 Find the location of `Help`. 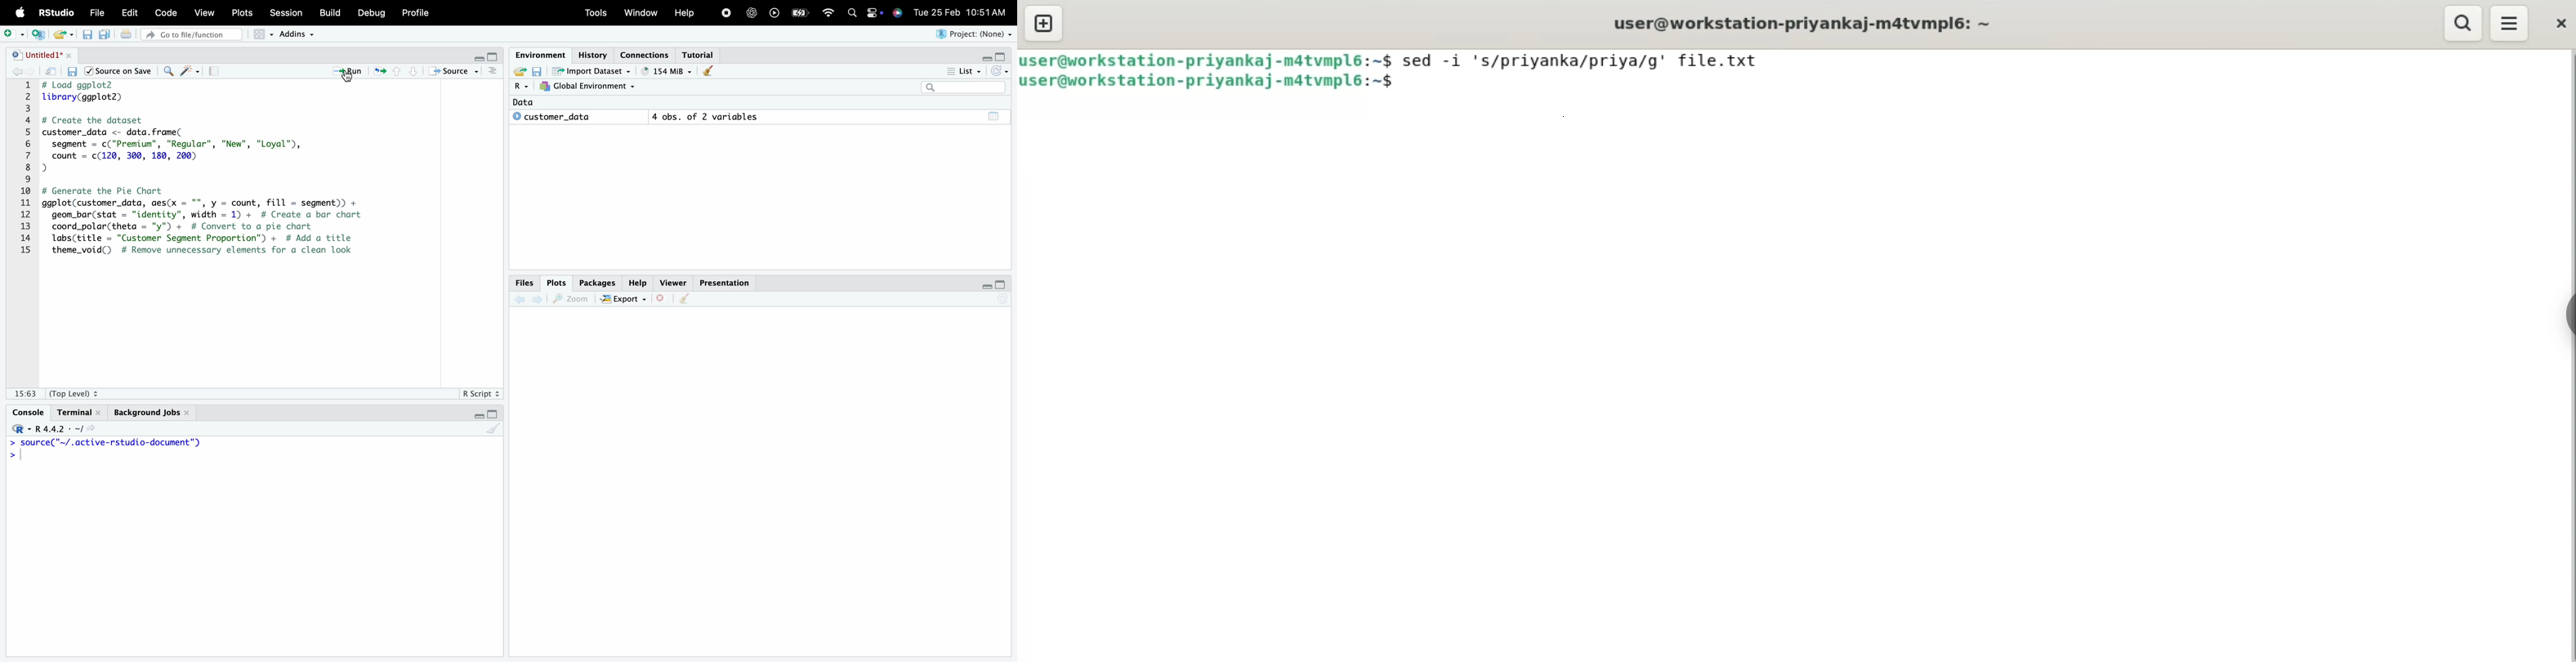

Help is located at coordinates (685, 12).